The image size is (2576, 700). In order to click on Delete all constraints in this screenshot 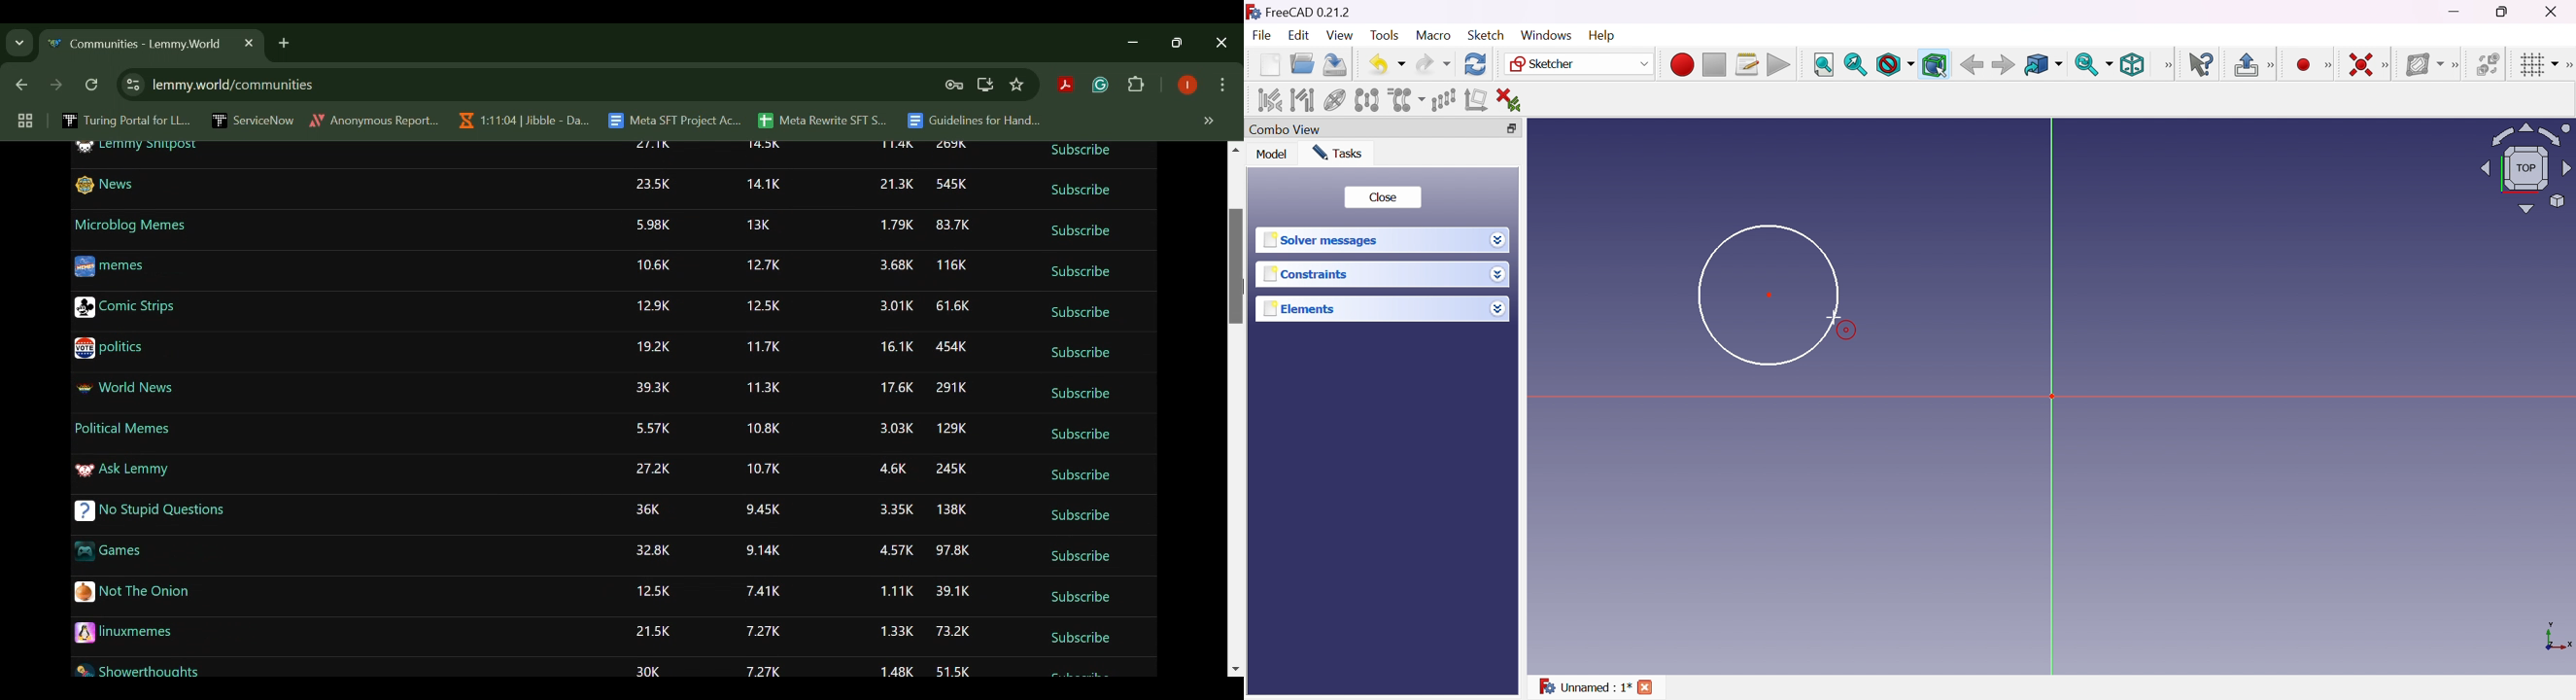, I will do `click(1514, 100)`.